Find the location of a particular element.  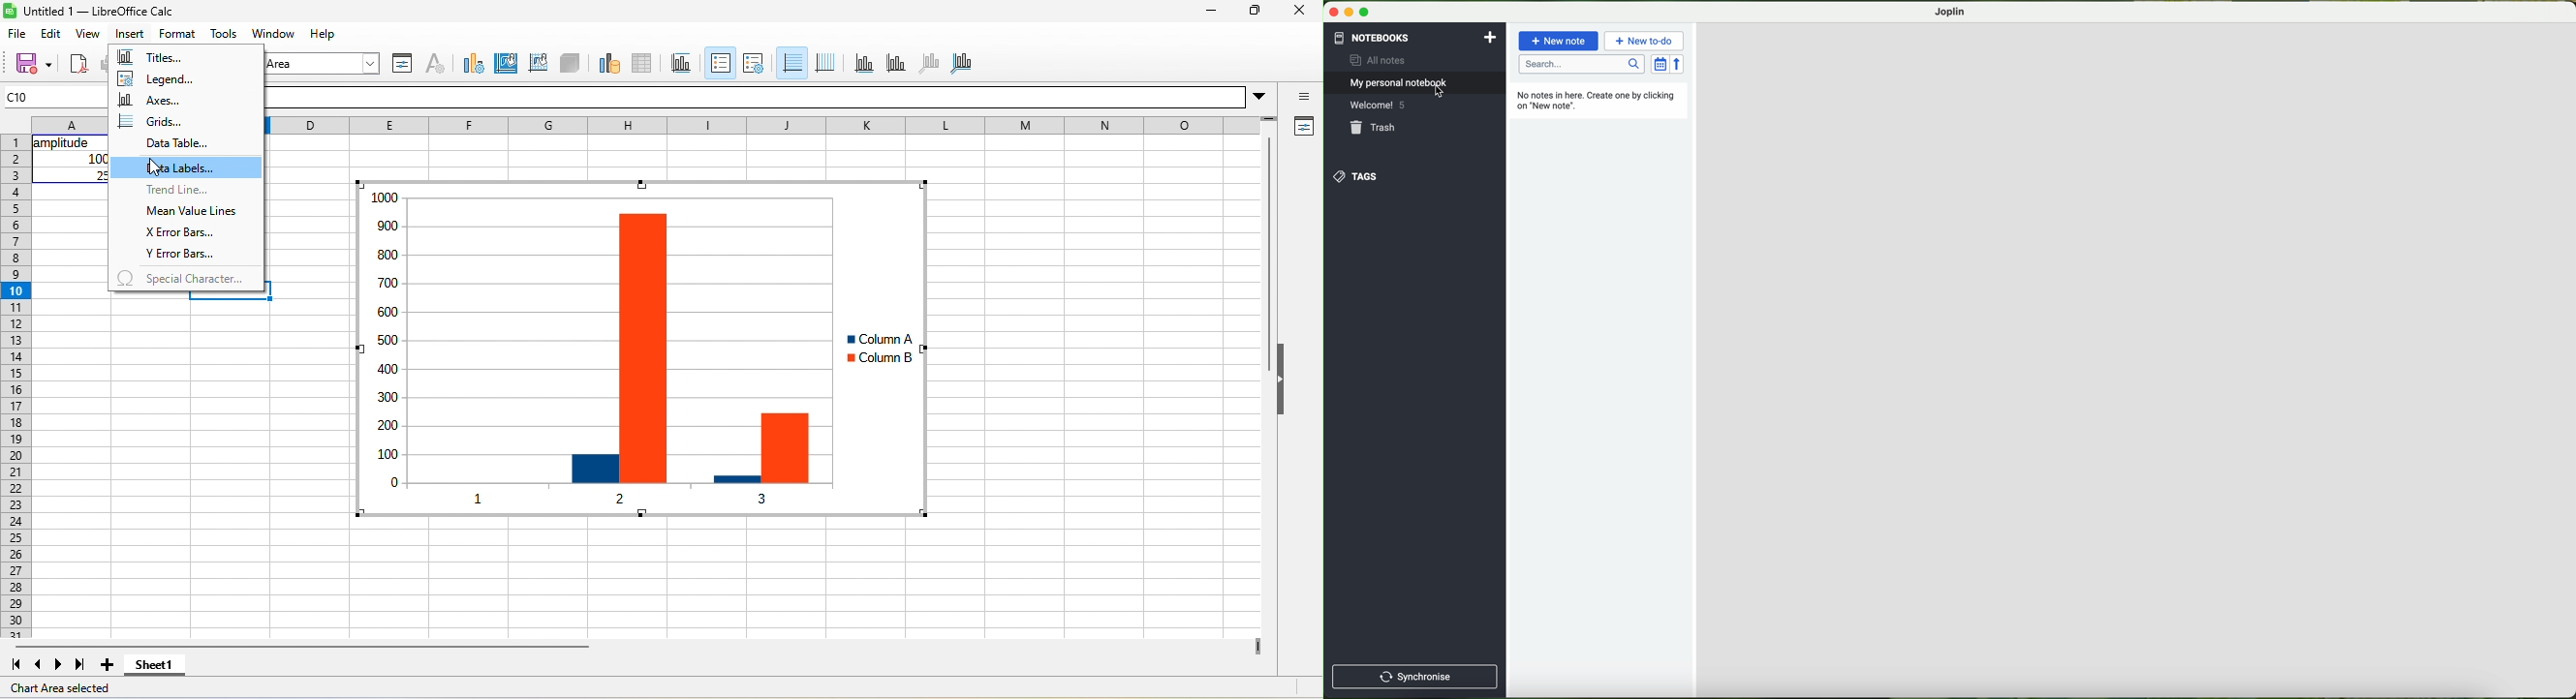

horizontal grids is located at coordinates (791, 64).